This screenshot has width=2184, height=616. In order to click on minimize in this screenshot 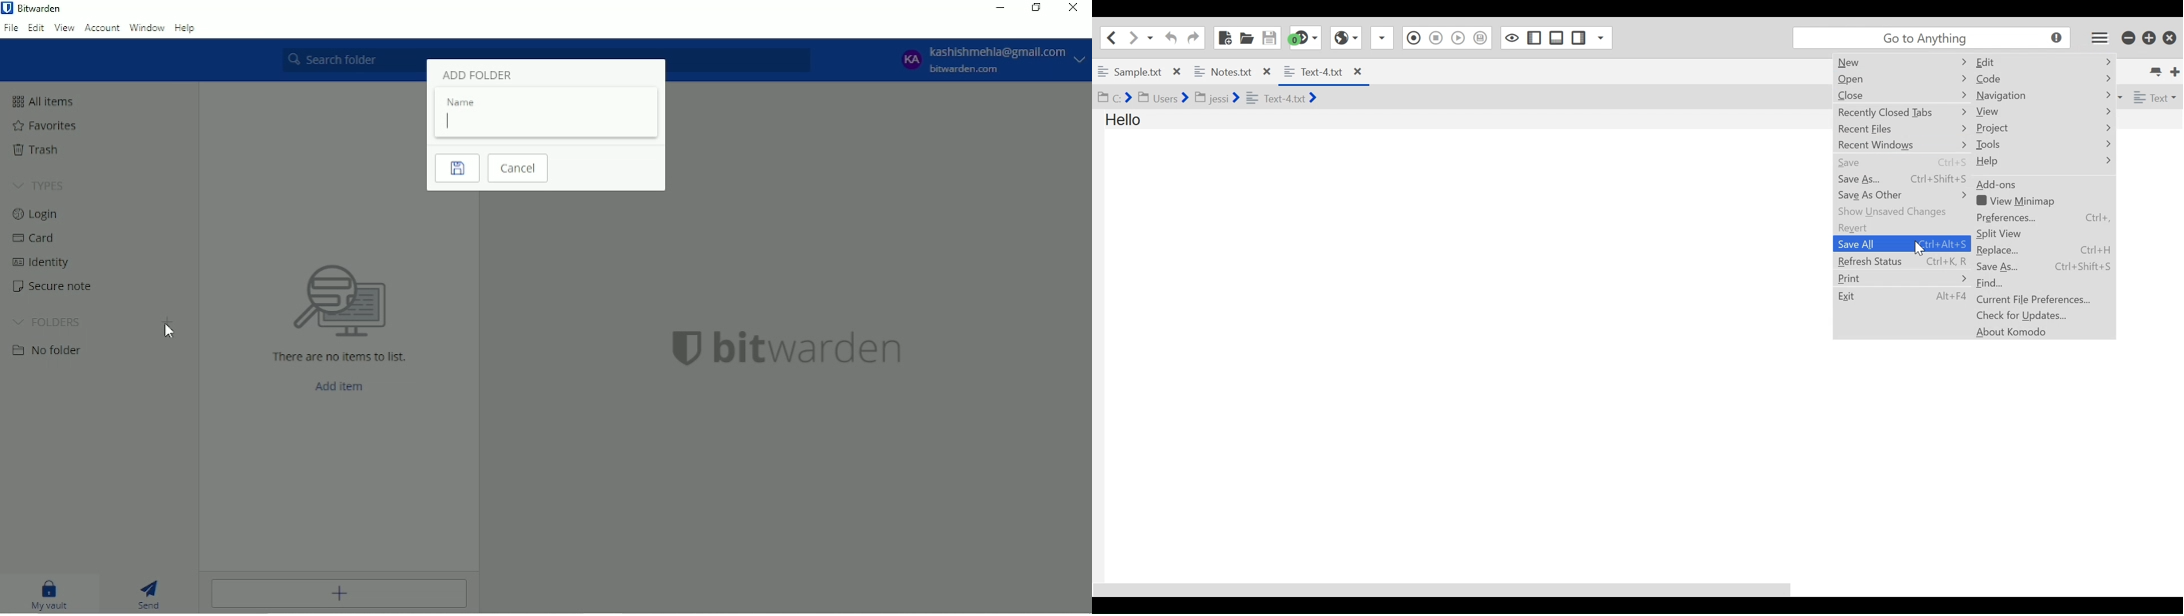, I will do `click(2128, 38)`.